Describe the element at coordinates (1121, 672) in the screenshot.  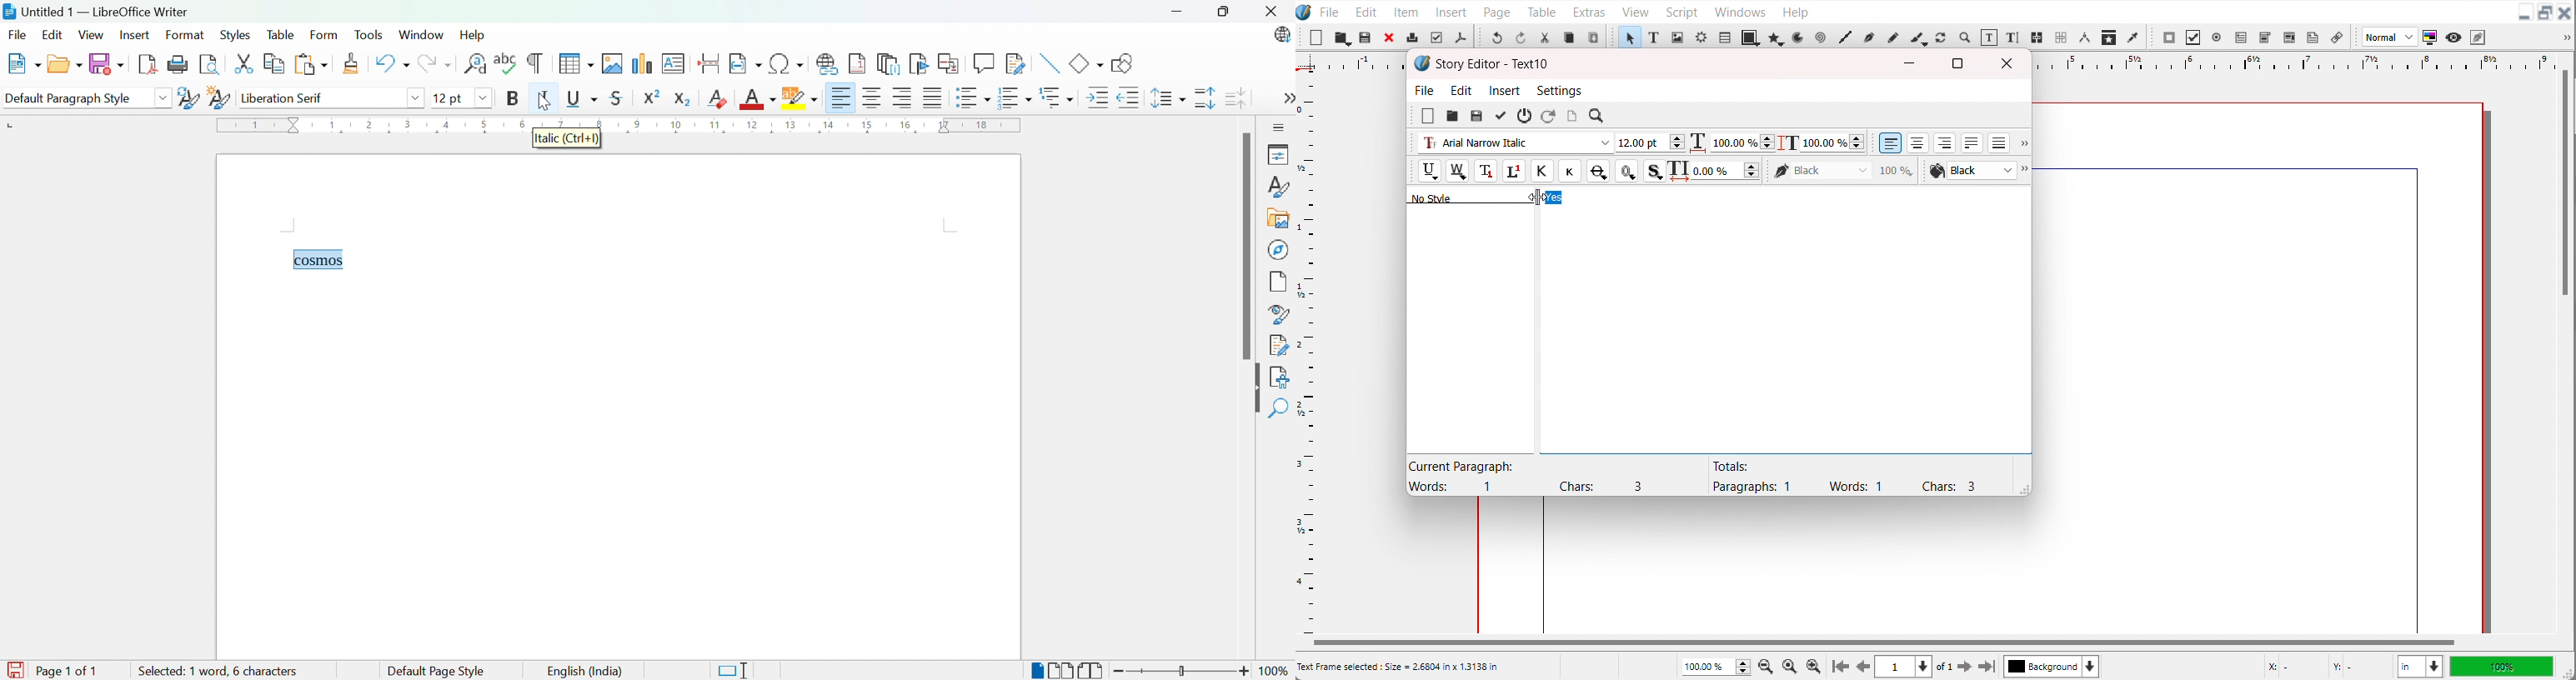
I see `Zoom out` at that location.